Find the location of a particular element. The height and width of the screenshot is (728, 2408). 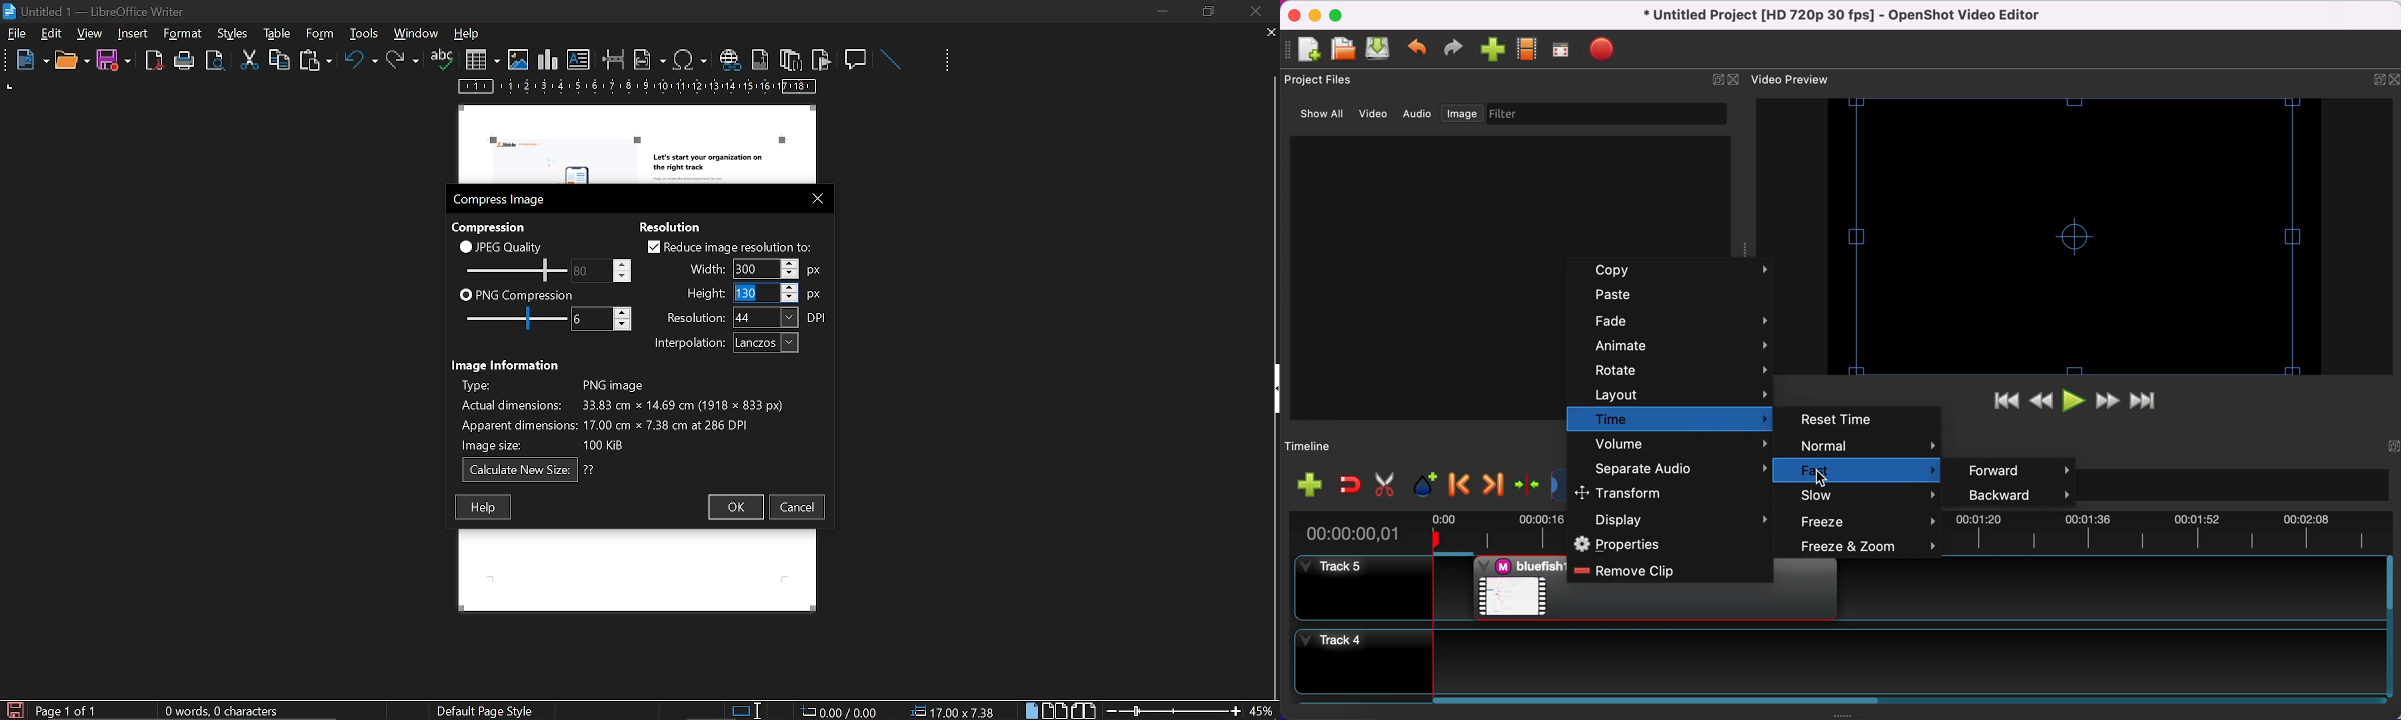

insert symbol is located at coordinates (690, 59).